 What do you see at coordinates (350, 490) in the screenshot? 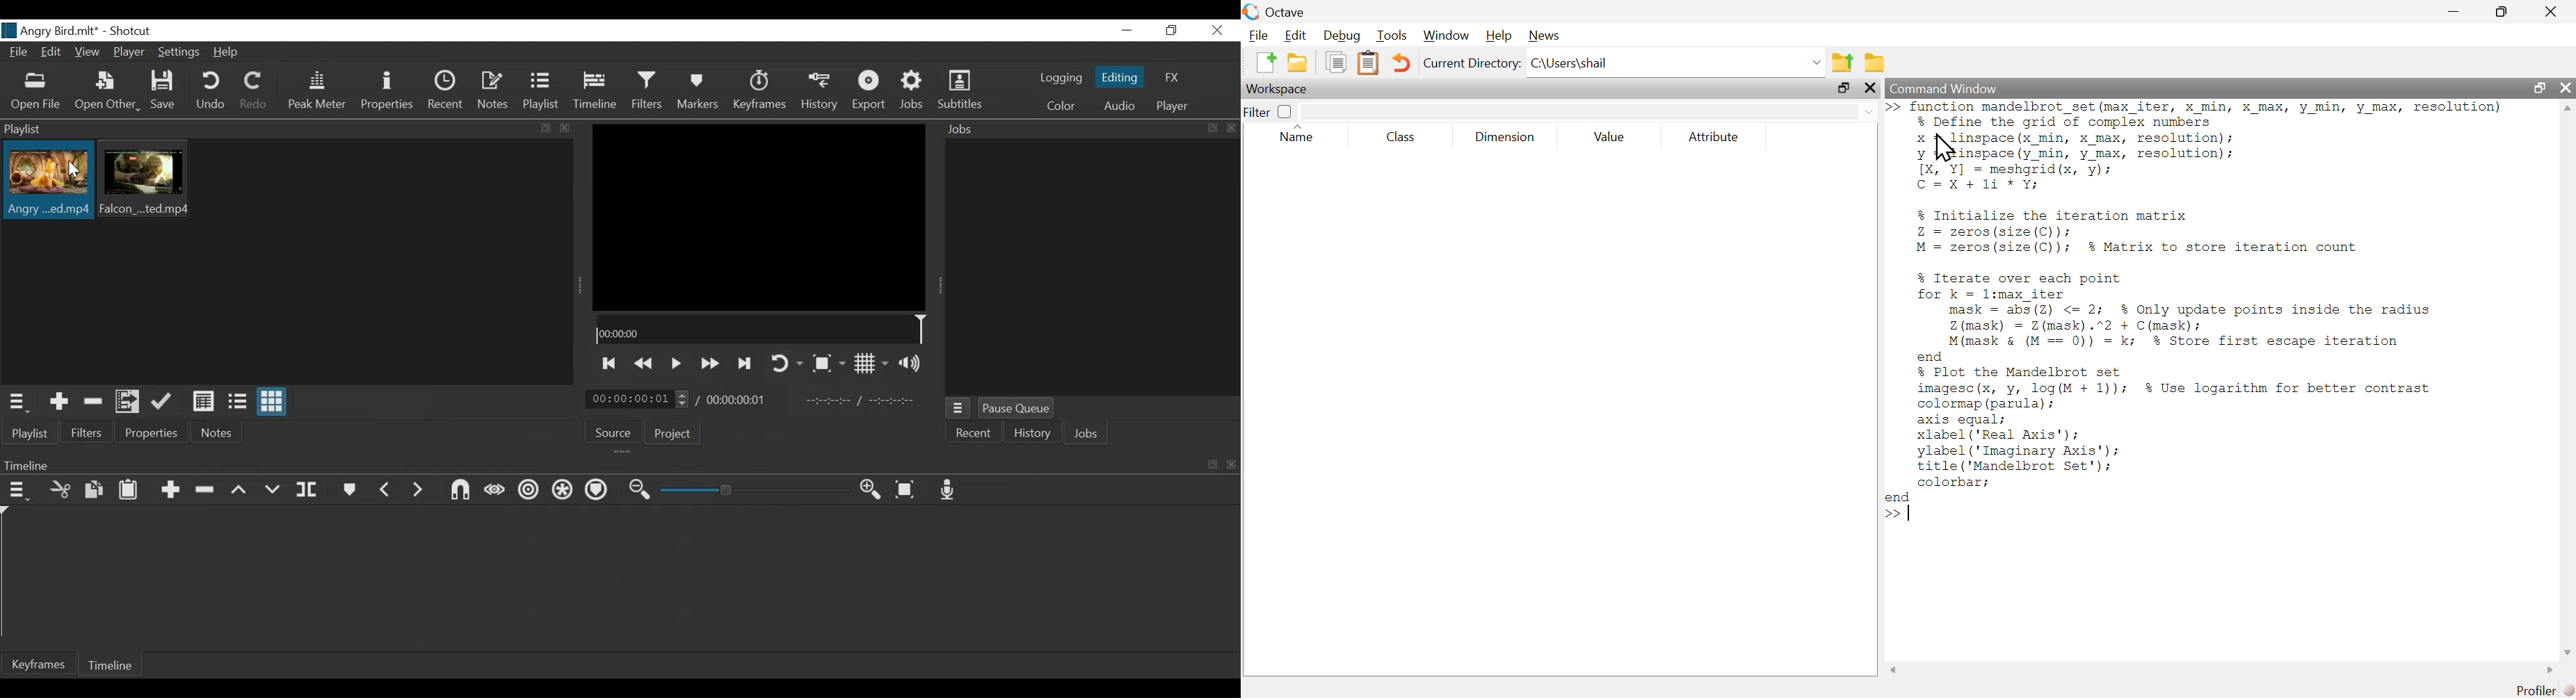
I see `Markers` at bounding box center [350, 490].